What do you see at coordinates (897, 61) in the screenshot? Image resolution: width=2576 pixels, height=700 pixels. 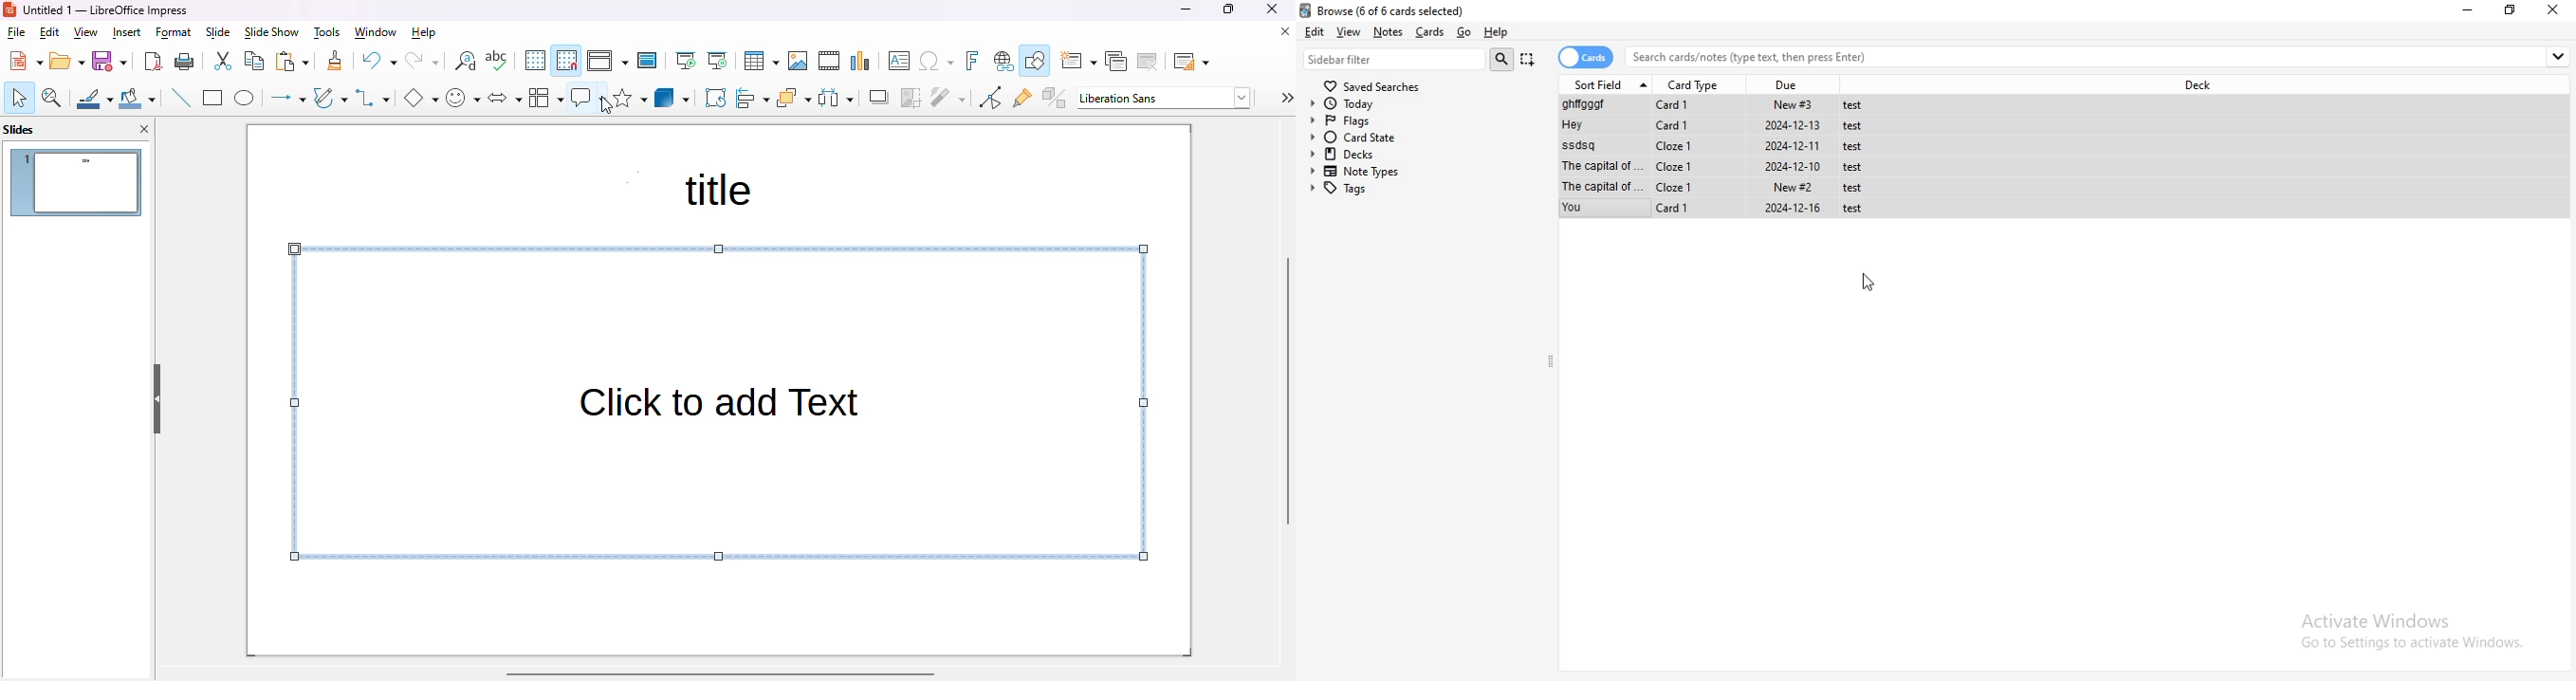 I see `insert text box` at bounding box center [897, 61].